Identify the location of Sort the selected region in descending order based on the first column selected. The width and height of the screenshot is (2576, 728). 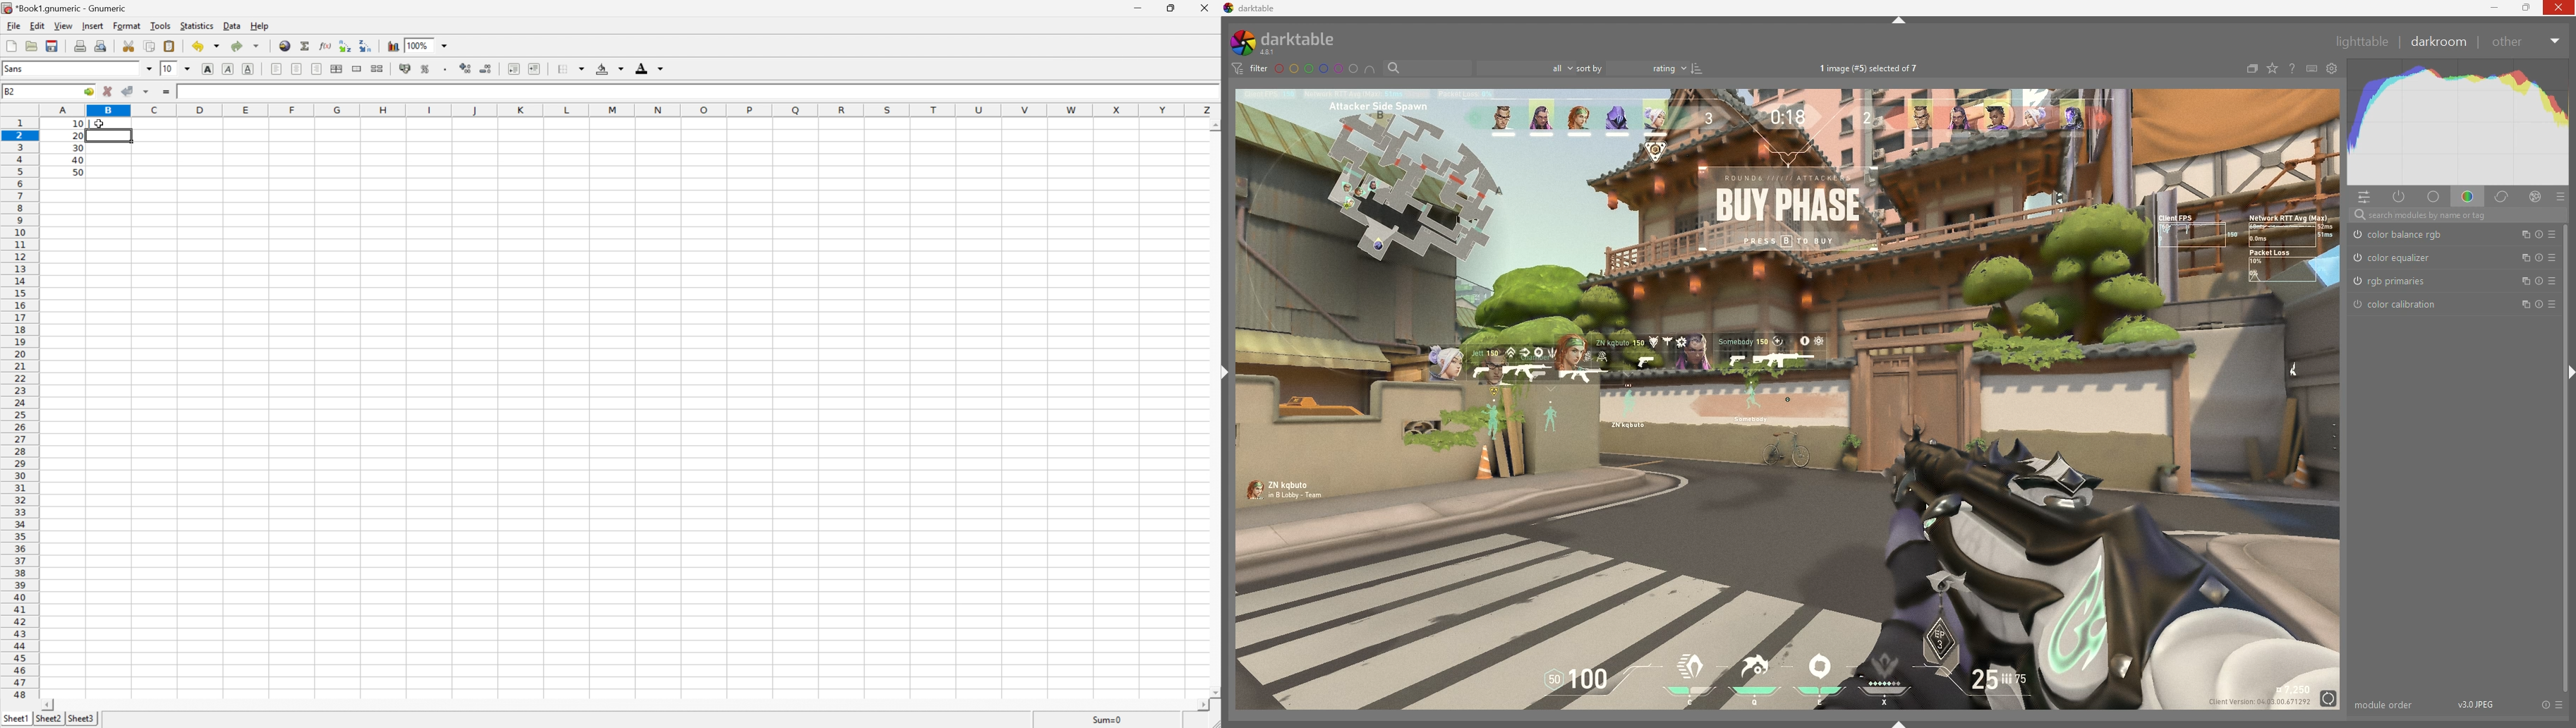
(366, 45).